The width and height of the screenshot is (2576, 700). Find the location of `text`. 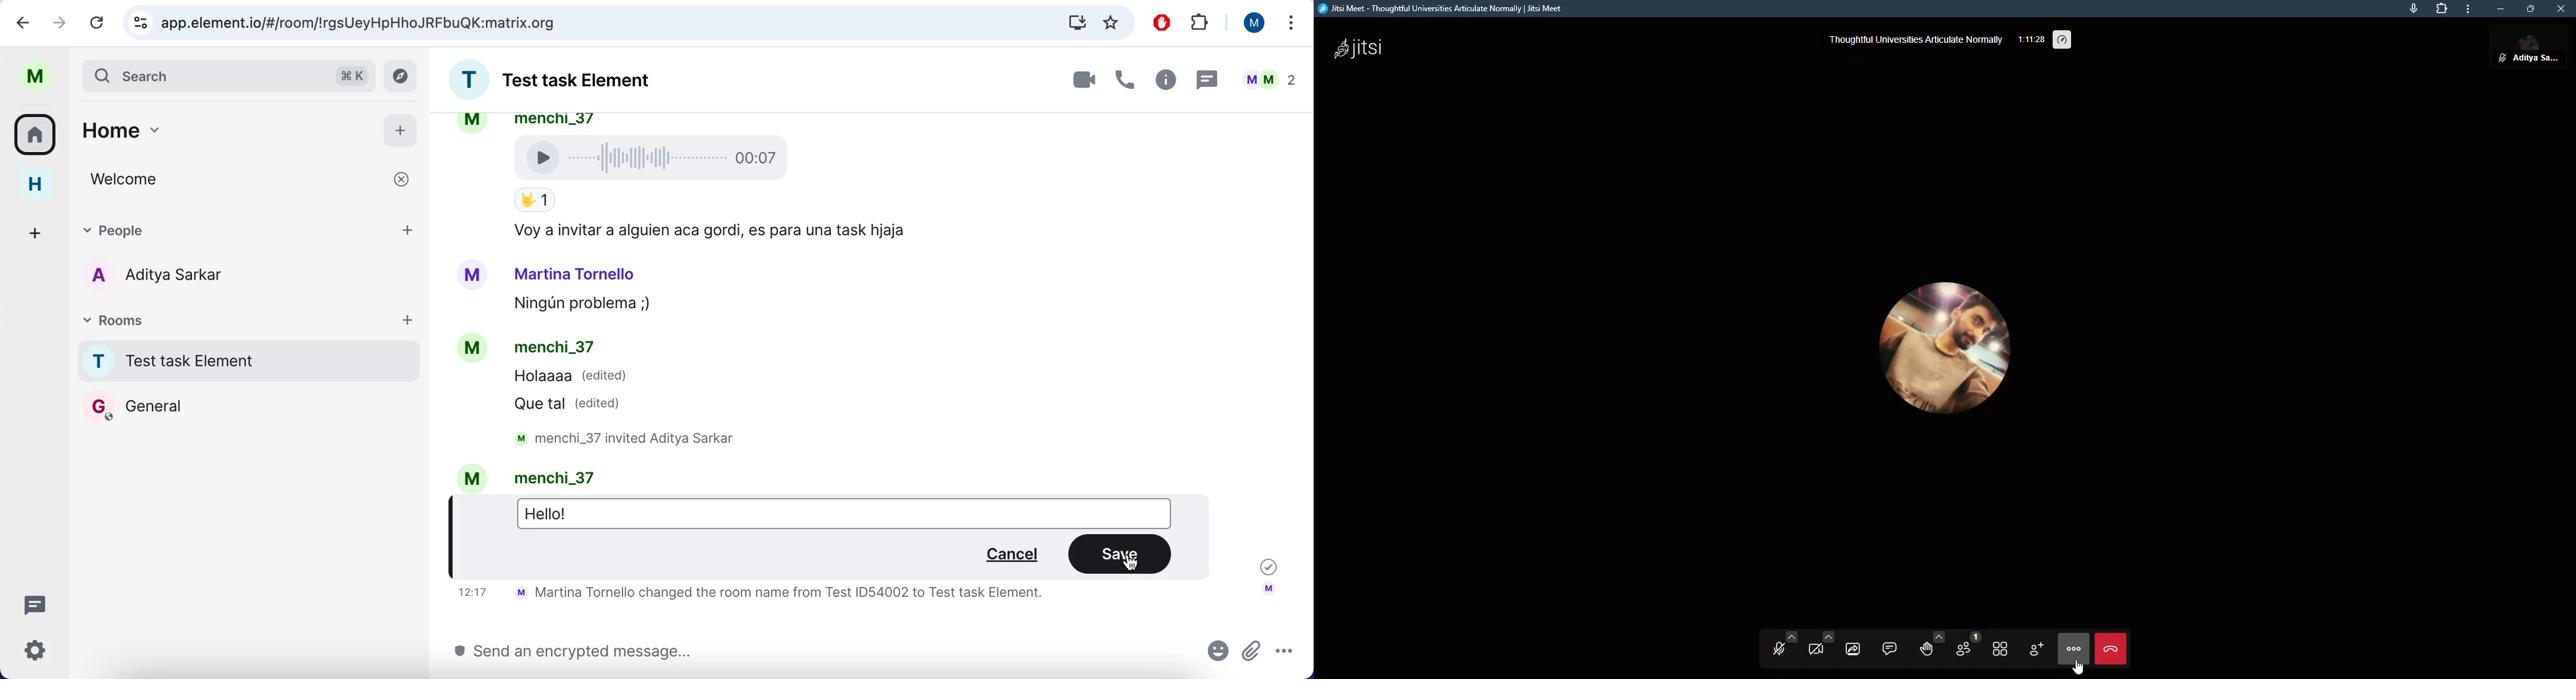

text is located at coordinates (775, 596).